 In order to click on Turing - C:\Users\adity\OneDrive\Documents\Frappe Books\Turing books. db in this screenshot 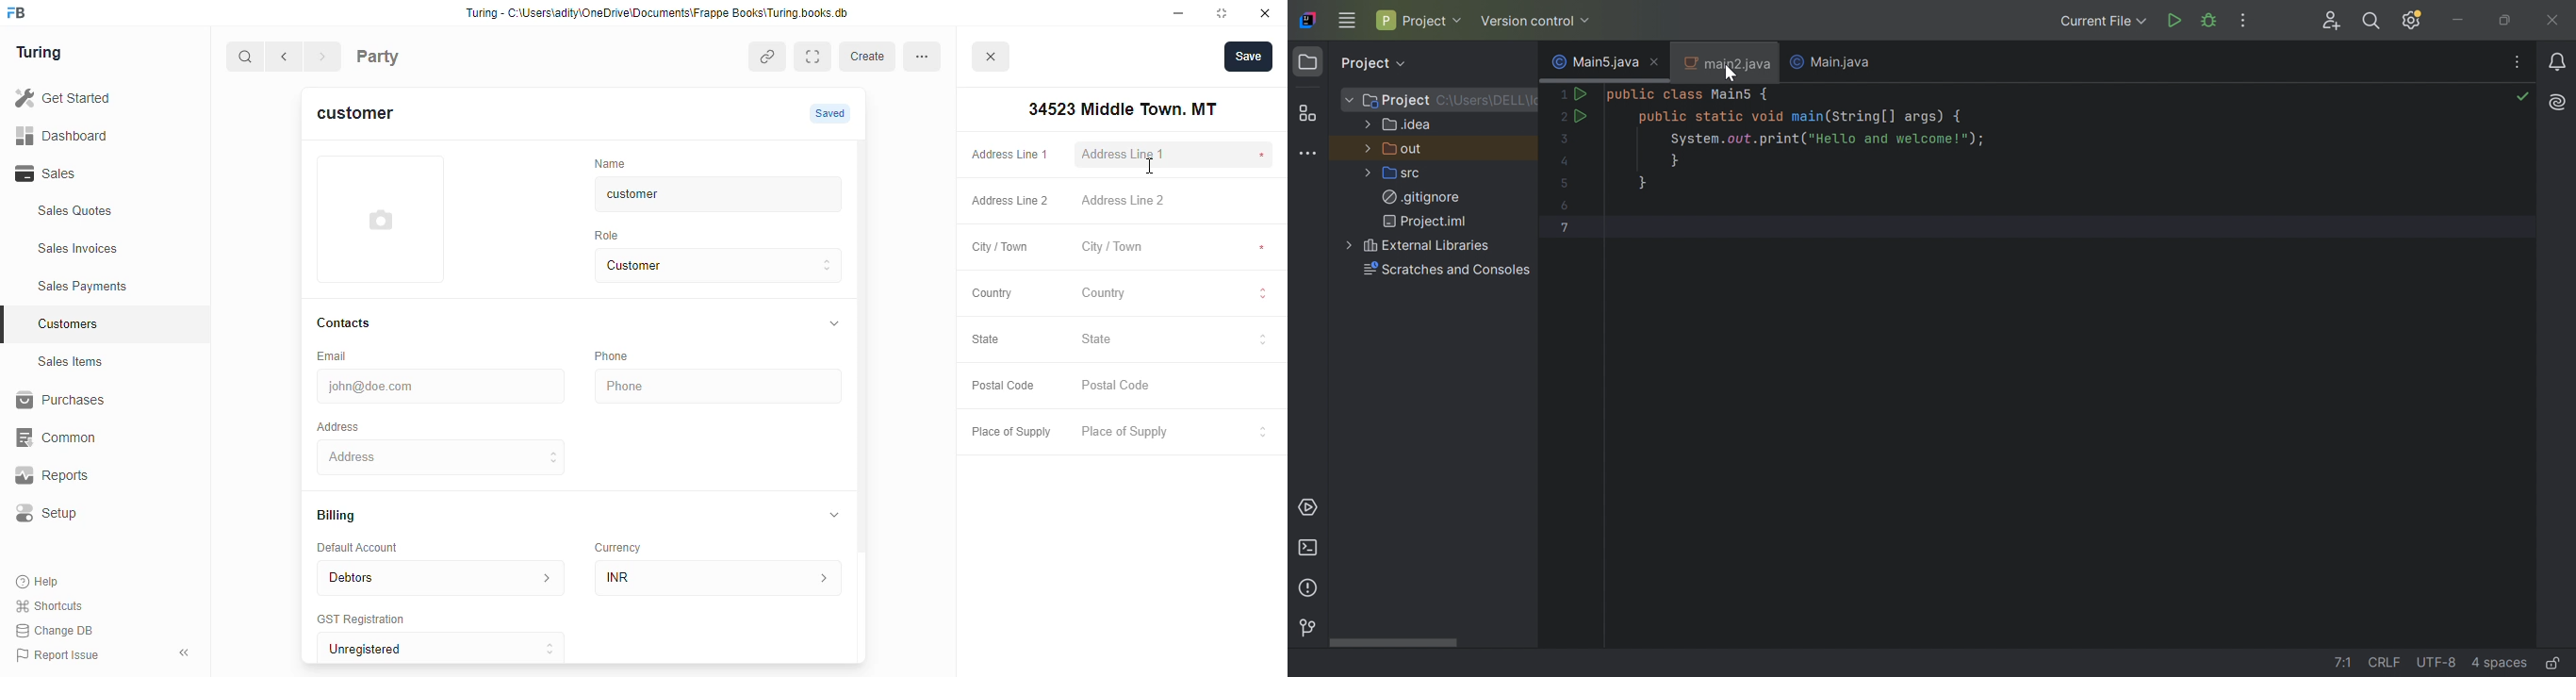, I will do `click(663, 15)`.